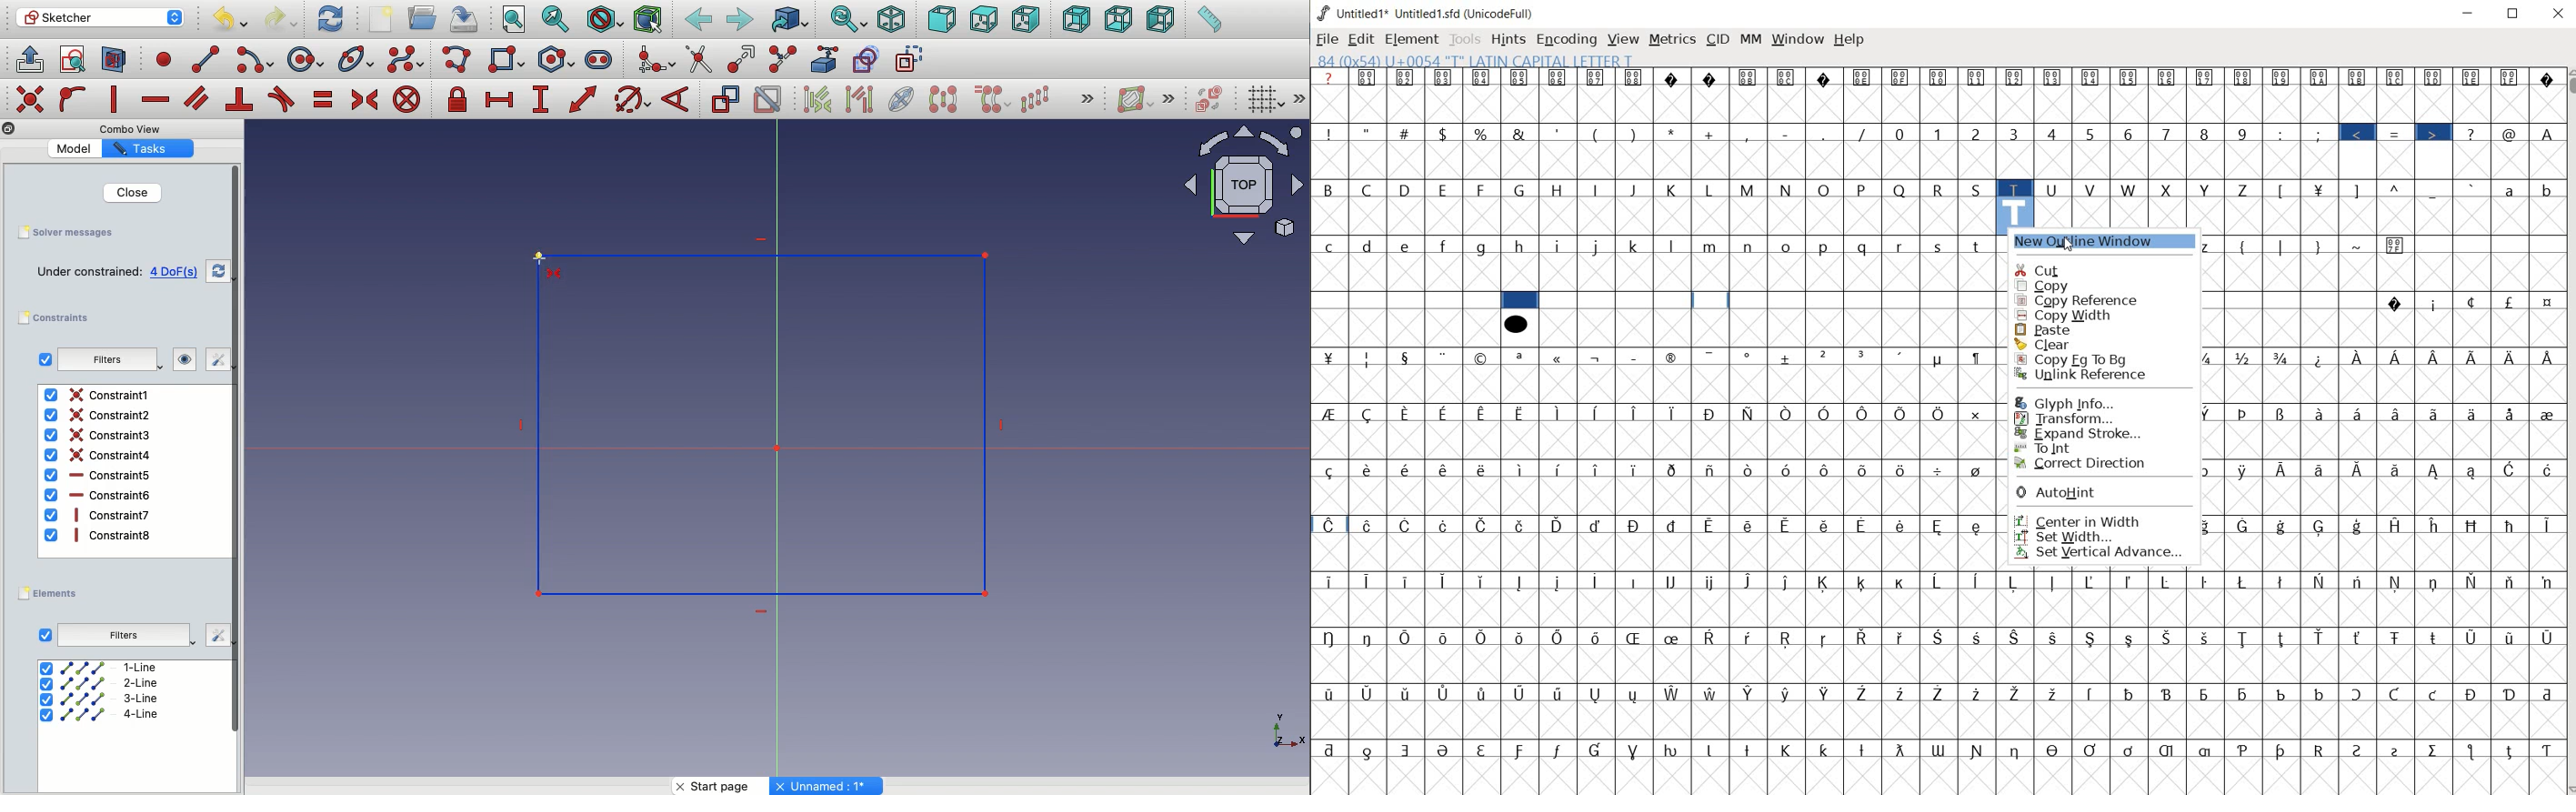  Describe the element at coordinates (2322, 638) in the screenshot. I see `Symbol` at that location.